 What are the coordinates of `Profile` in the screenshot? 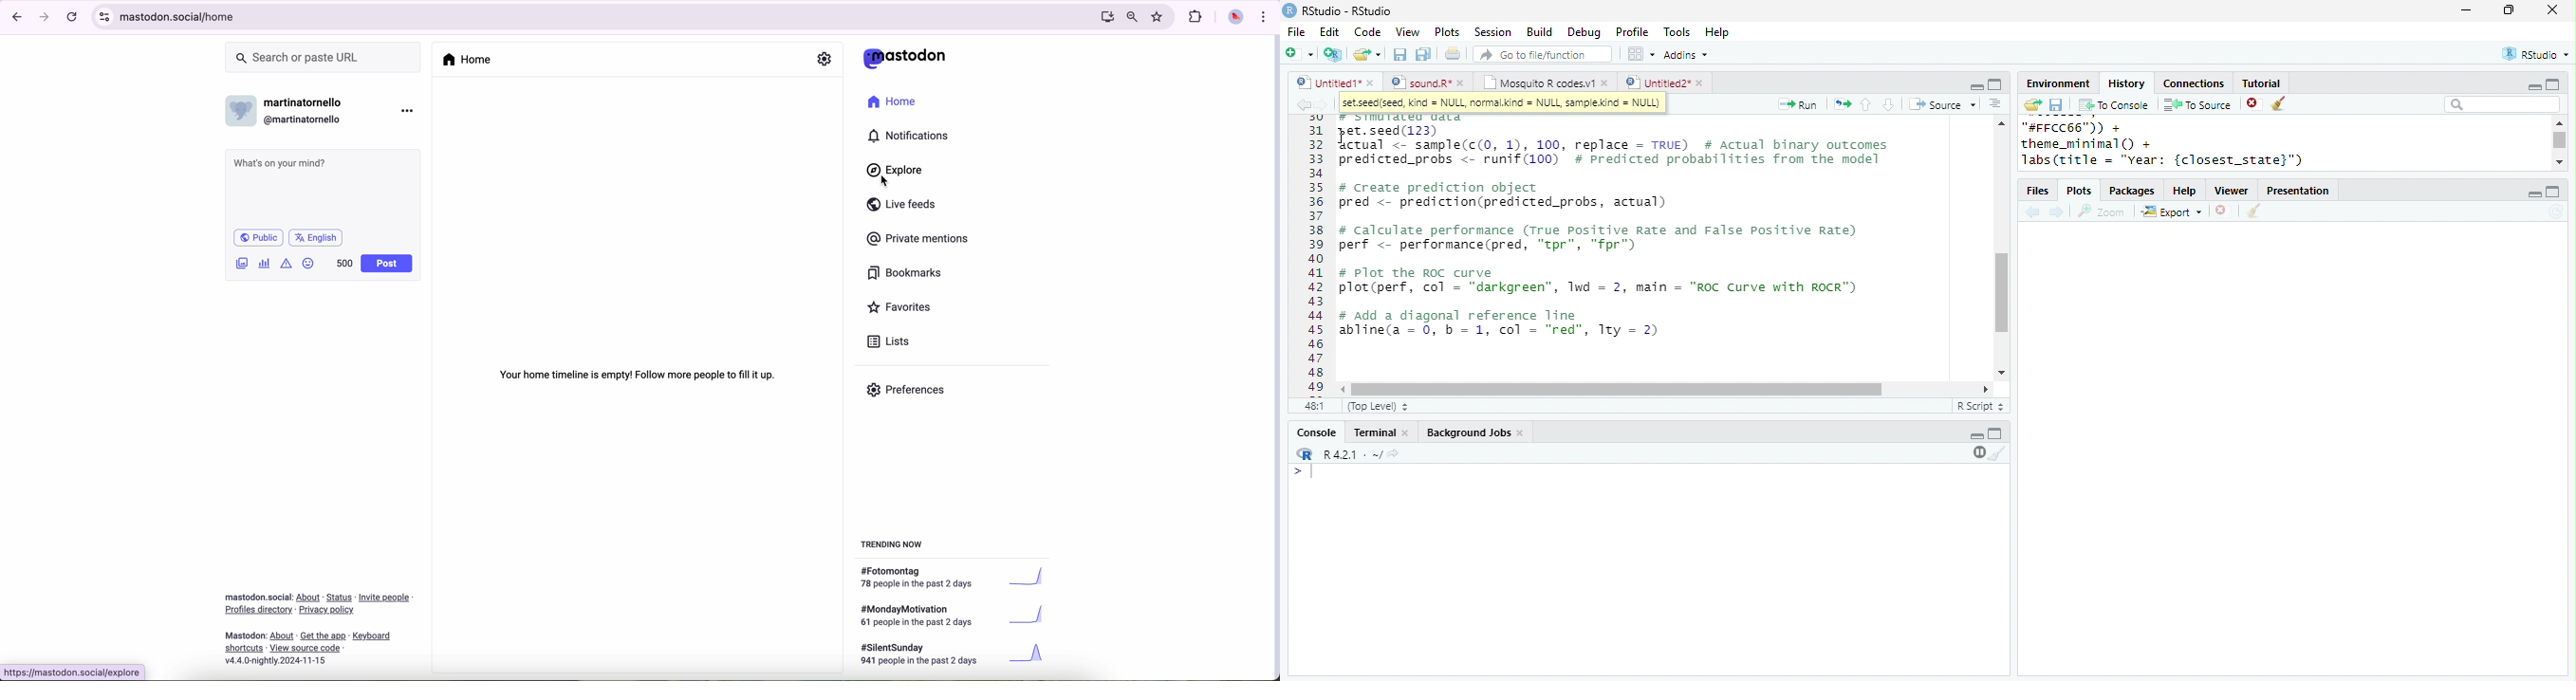 It's located at (1632, 31).